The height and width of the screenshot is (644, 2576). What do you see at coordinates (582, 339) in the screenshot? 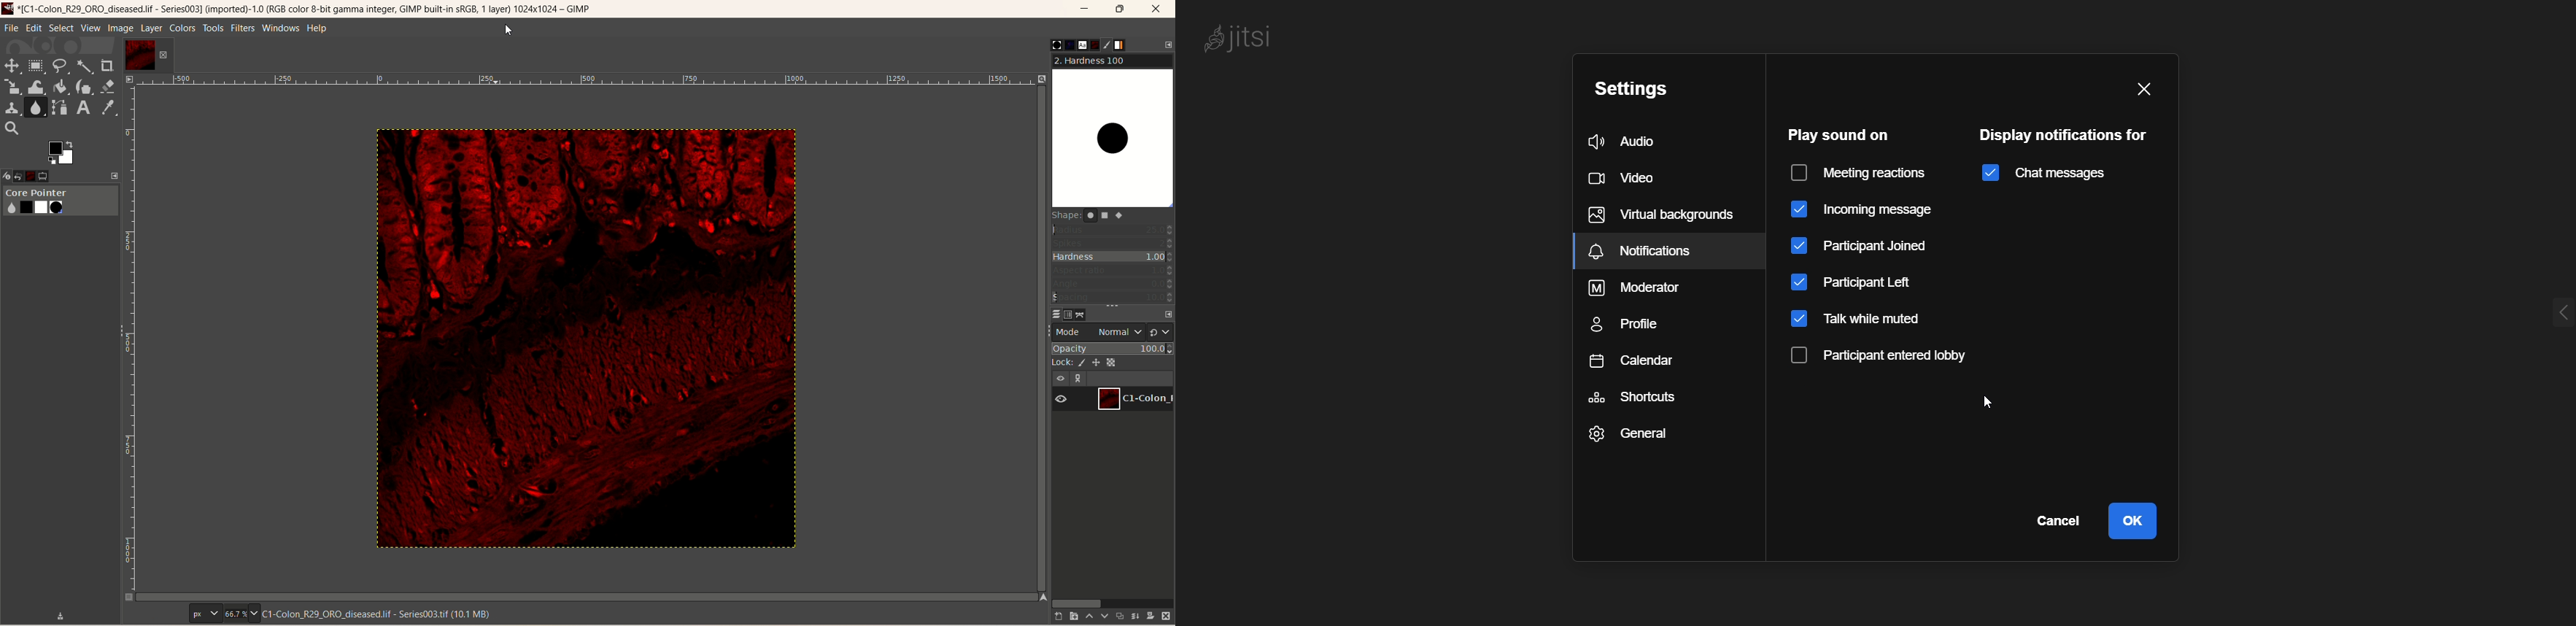
I see `image` at bounding box center [582, 339].